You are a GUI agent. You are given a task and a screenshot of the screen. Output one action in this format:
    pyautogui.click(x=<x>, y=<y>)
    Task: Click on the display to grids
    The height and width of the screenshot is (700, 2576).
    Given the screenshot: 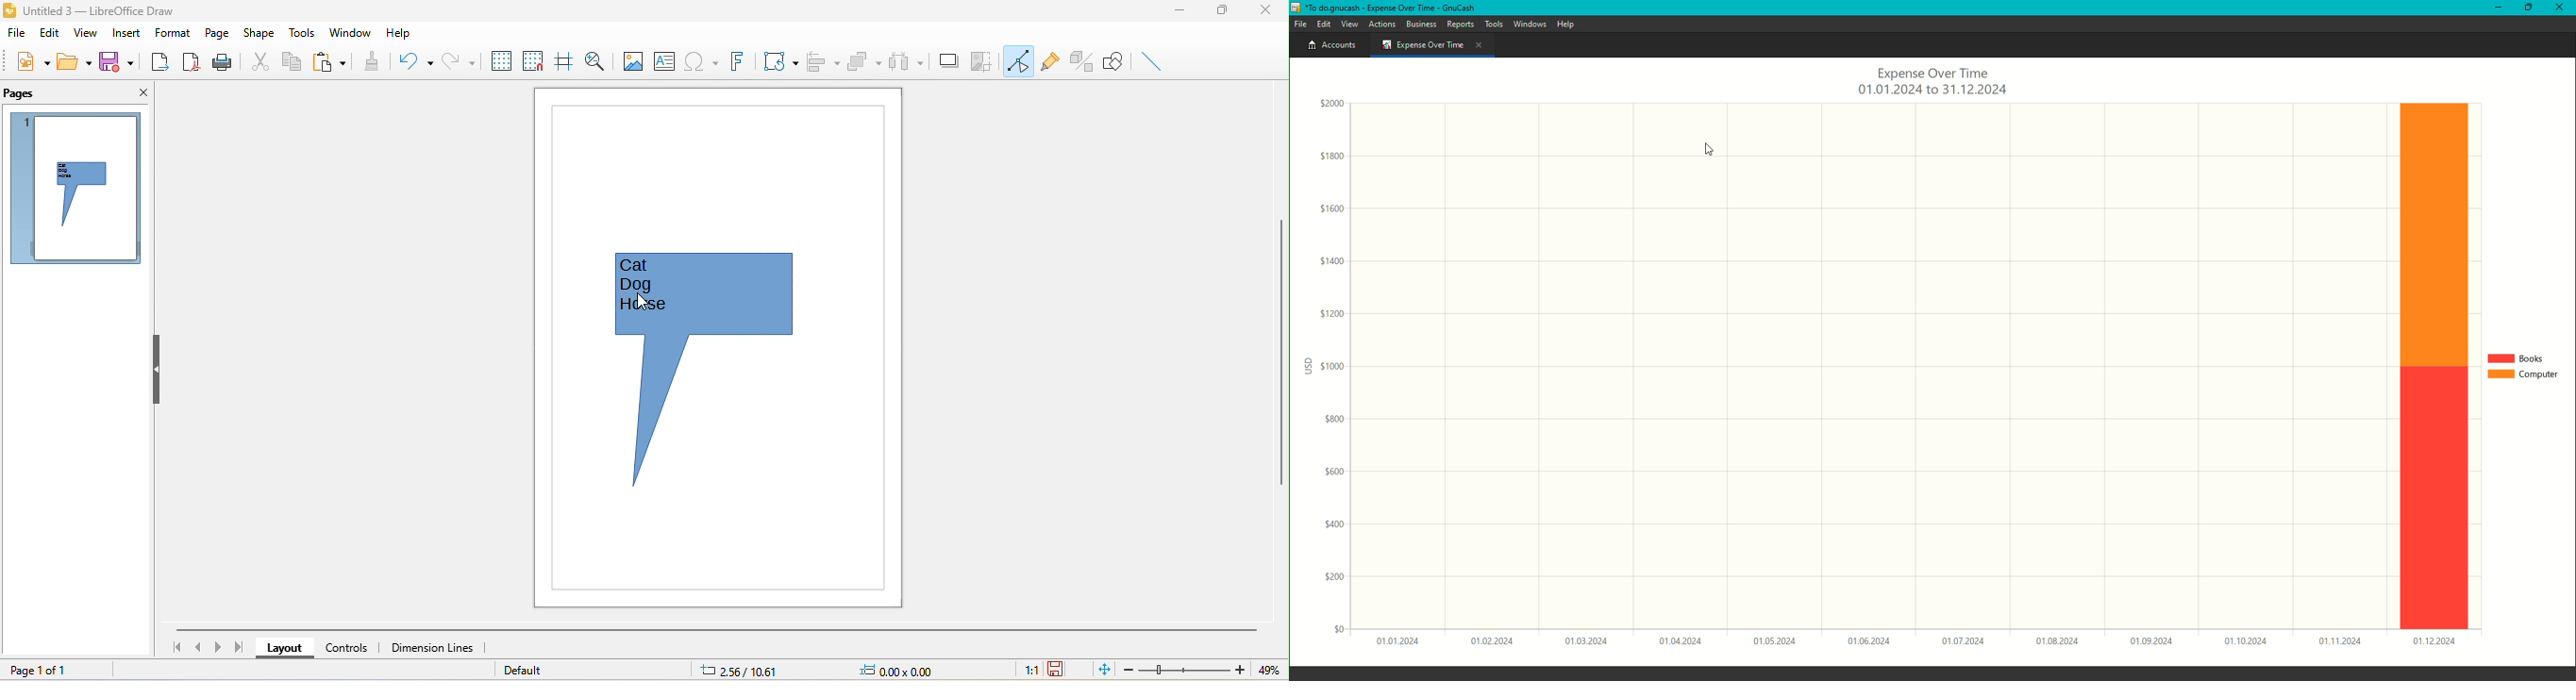 What is the action you would take?
    pyautogui.click(x=497, y=60)
    